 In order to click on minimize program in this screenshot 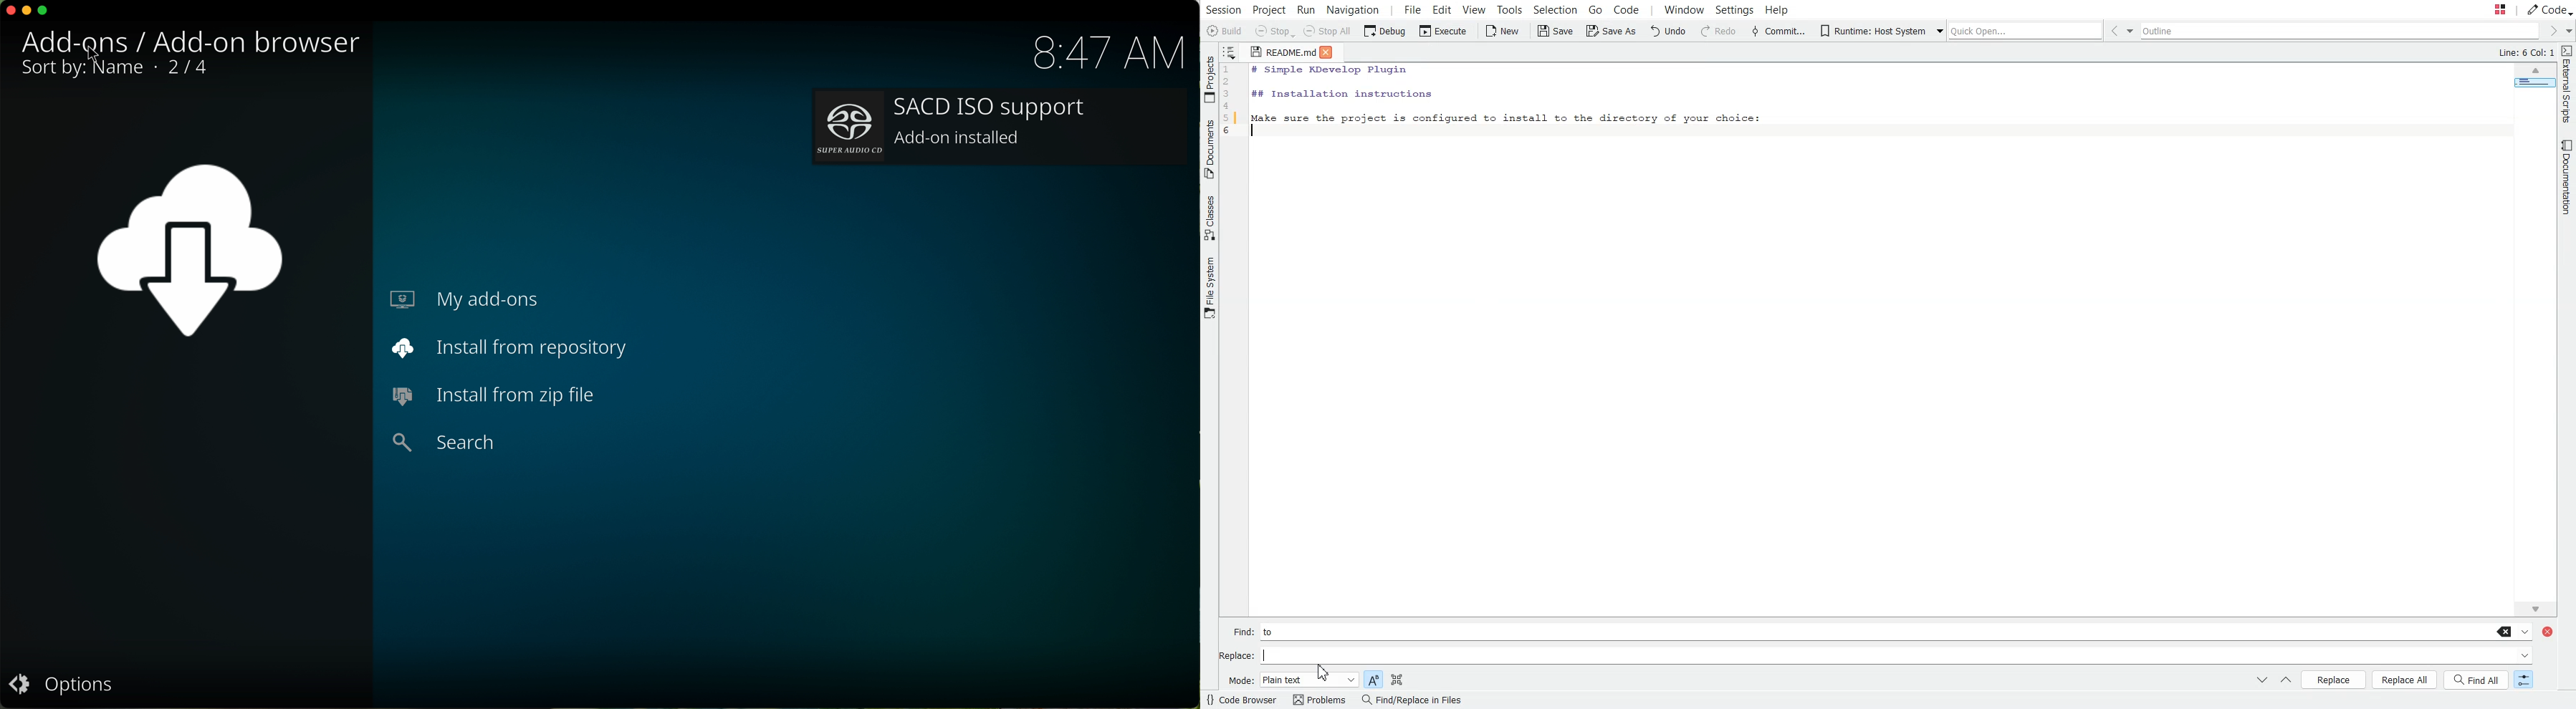, I will do `click(28, 11)`.